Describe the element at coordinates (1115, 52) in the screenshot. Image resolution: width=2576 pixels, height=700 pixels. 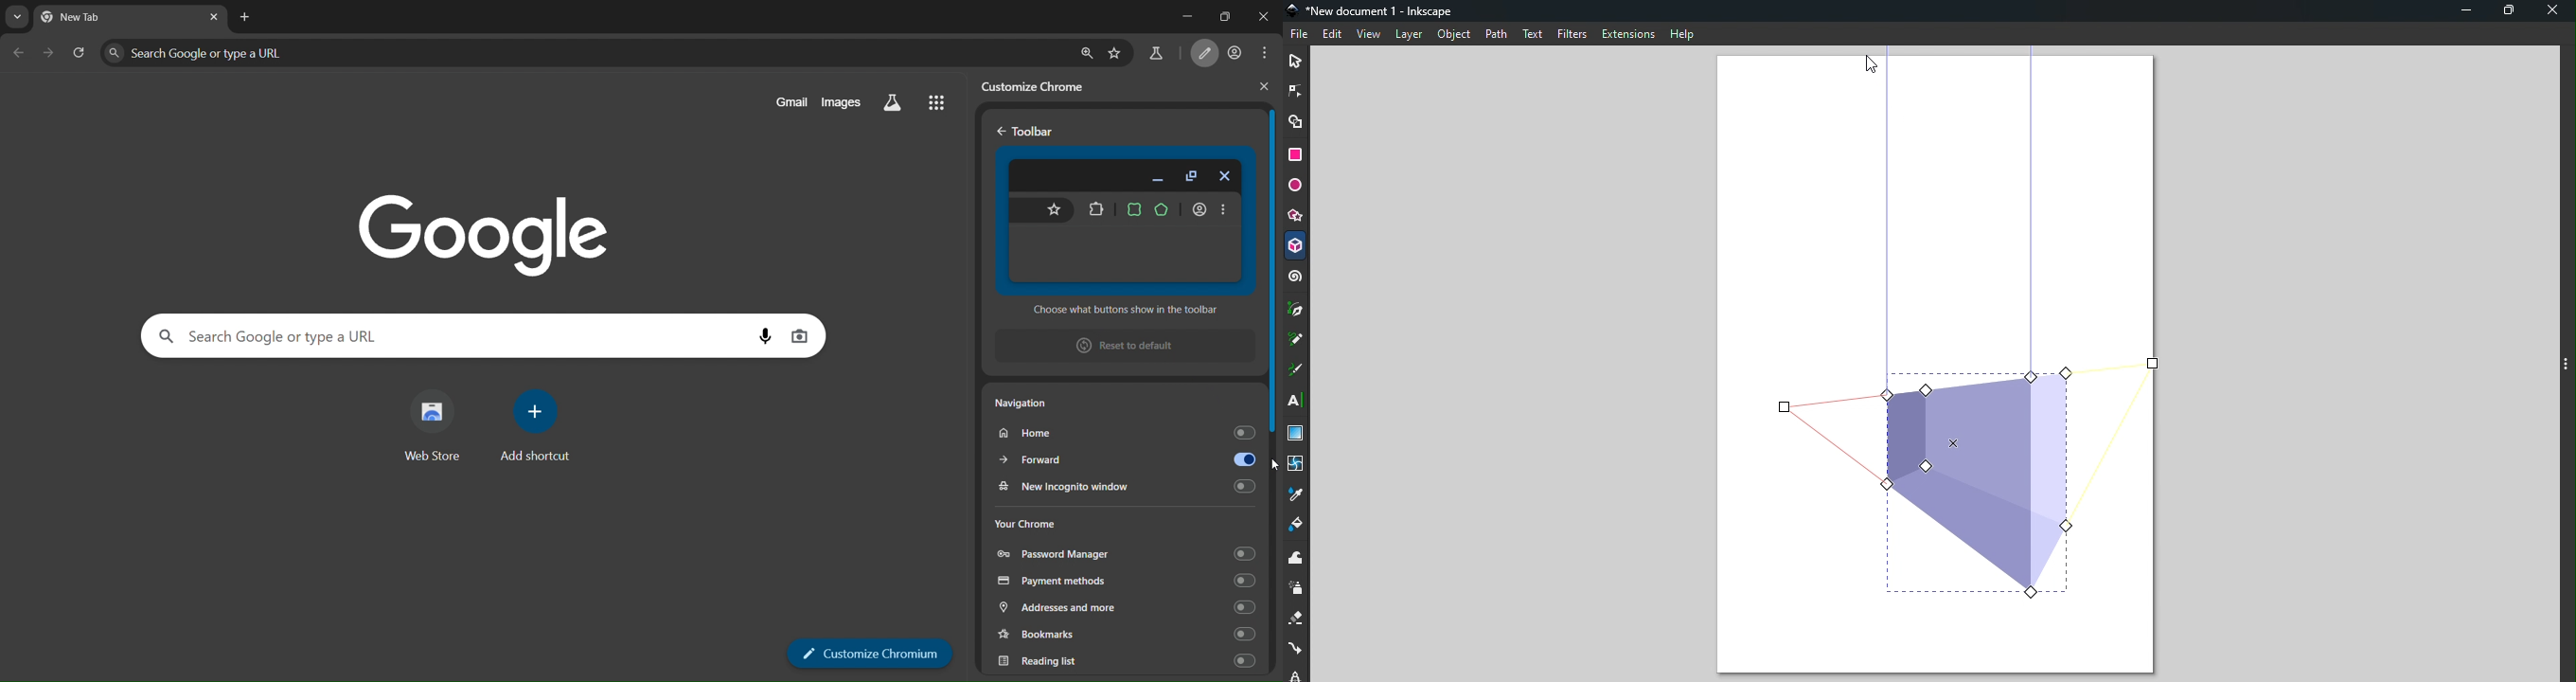
I see `bookmark page` at that location.